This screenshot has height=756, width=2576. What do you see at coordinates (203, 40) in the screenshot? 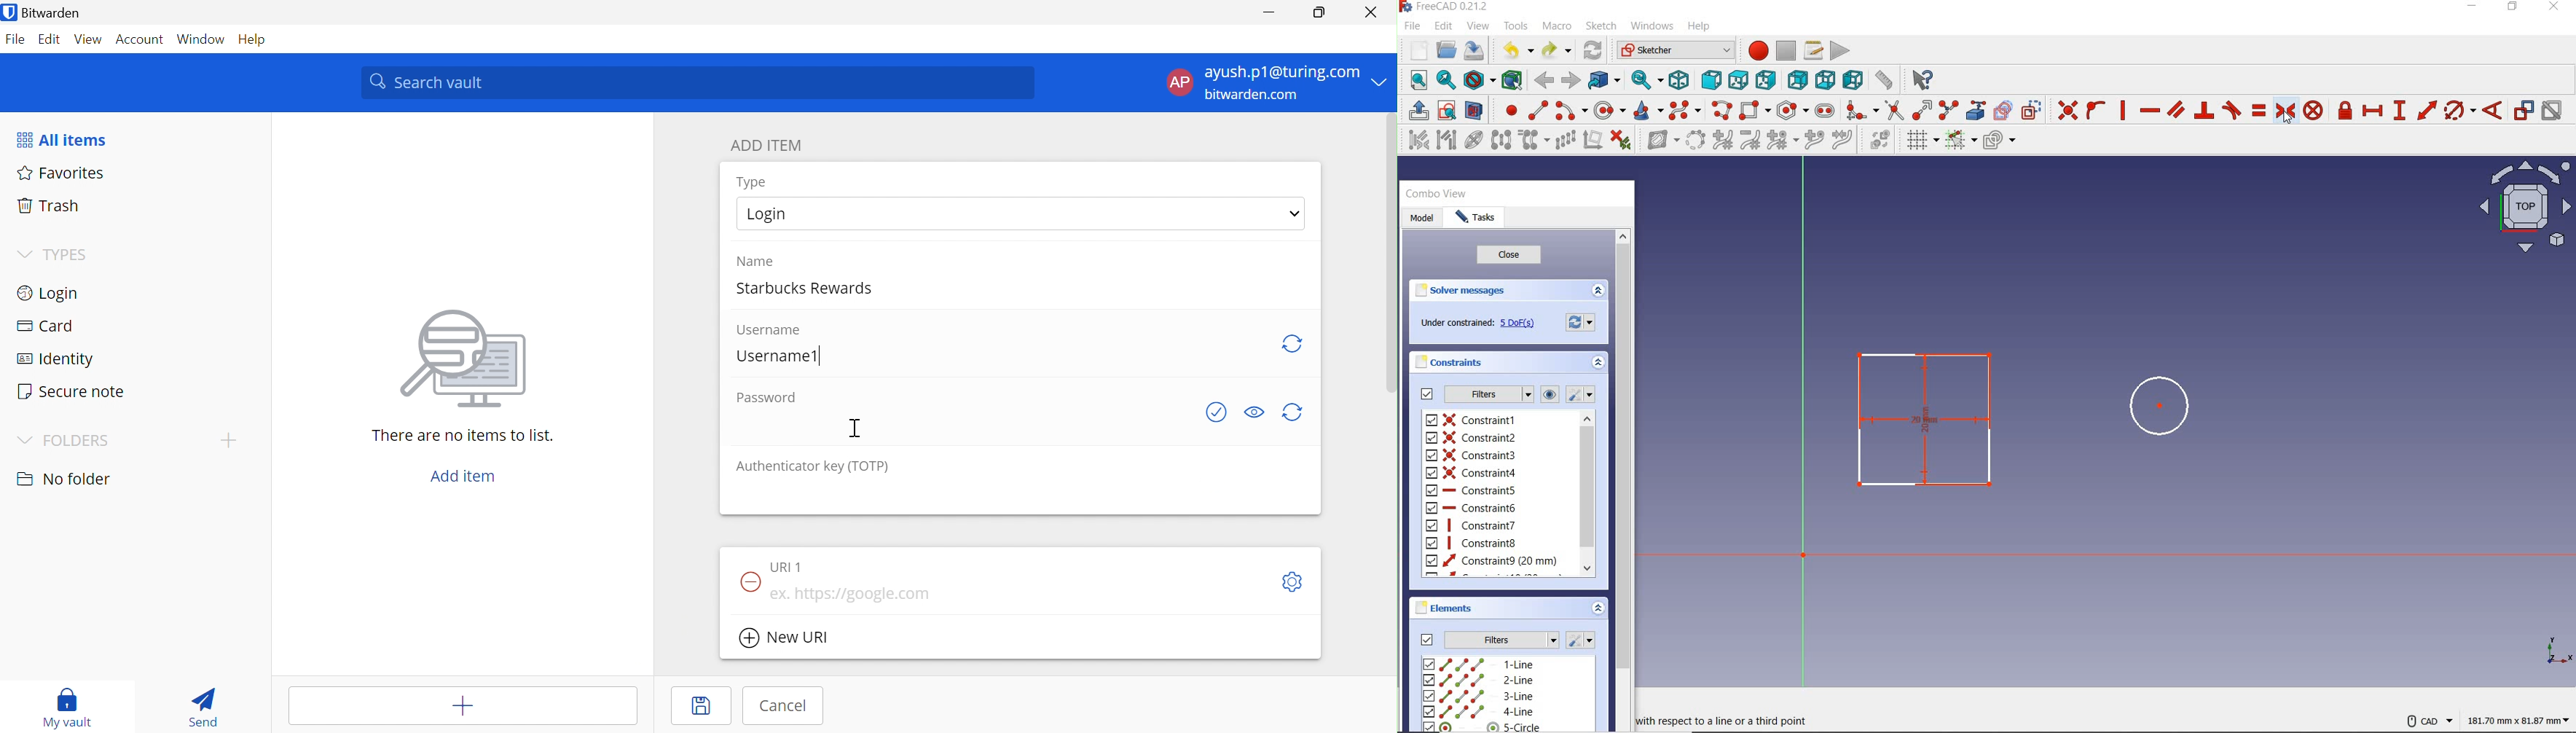
I see `Window` at bounding box center [203, 40].